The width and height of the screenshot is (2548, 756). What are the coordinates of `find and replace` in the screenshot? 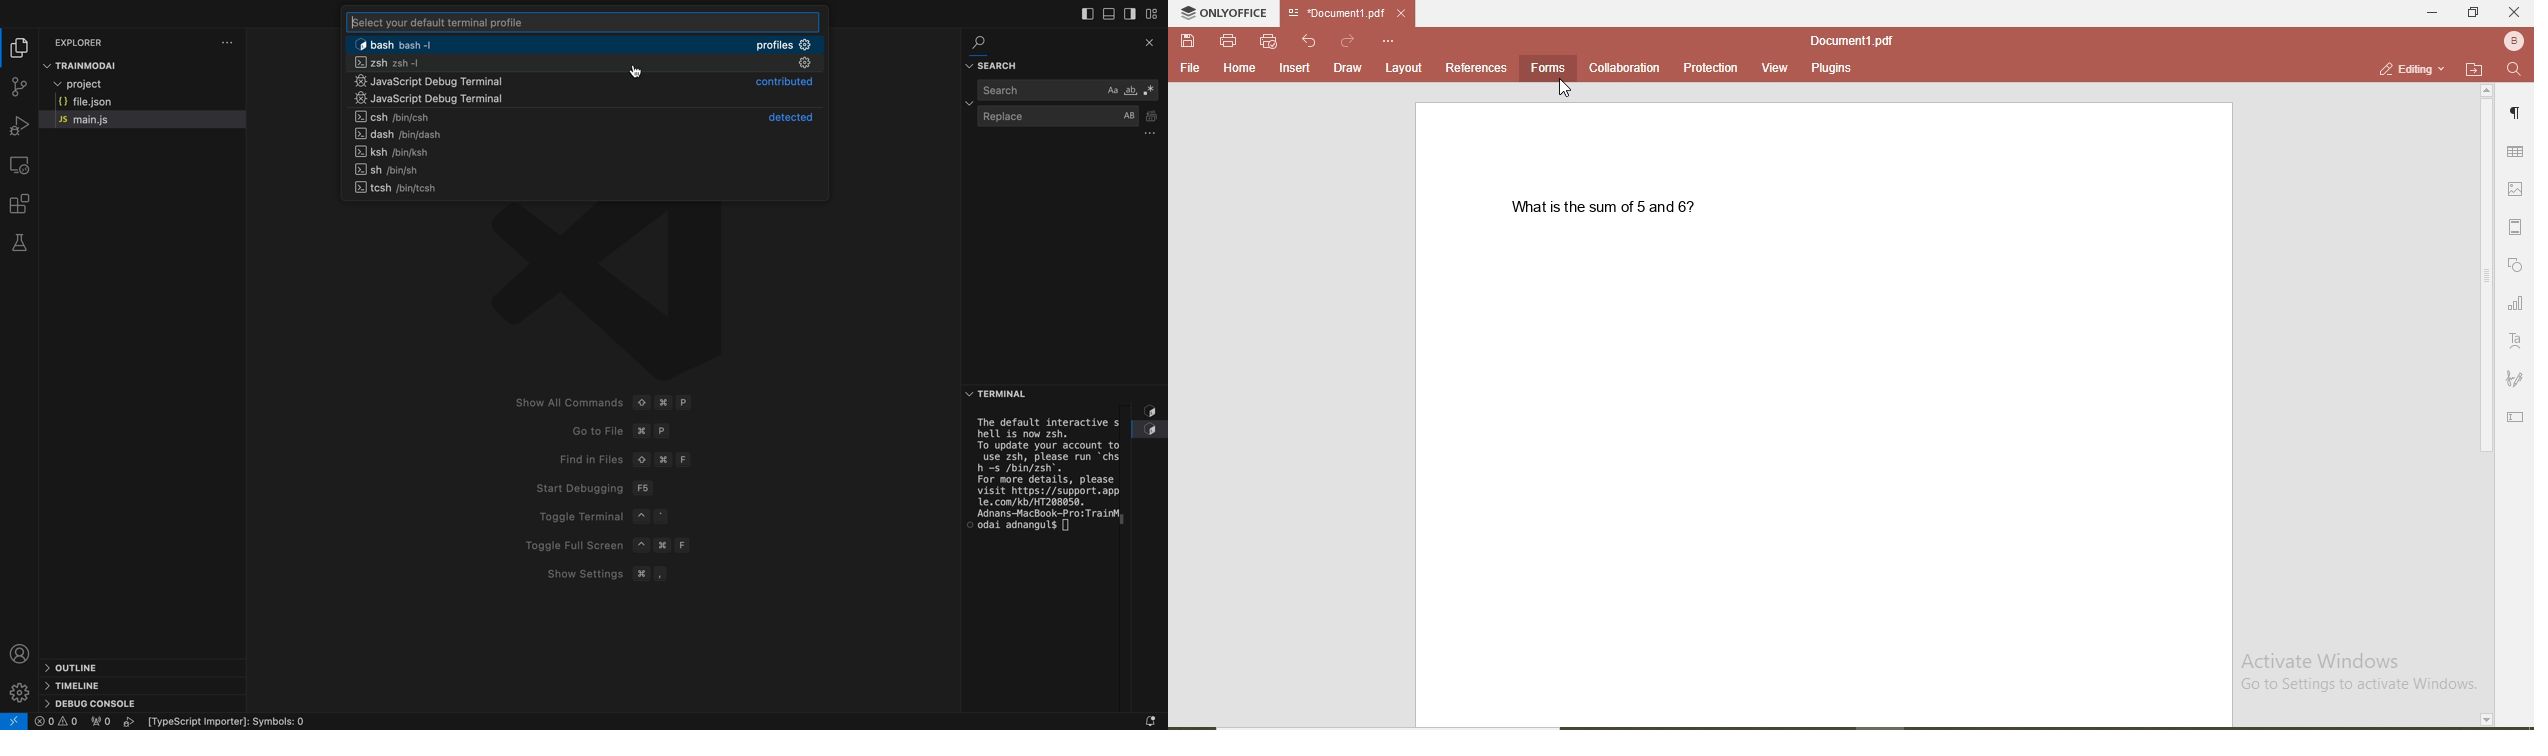 It's located at (1061, 54).